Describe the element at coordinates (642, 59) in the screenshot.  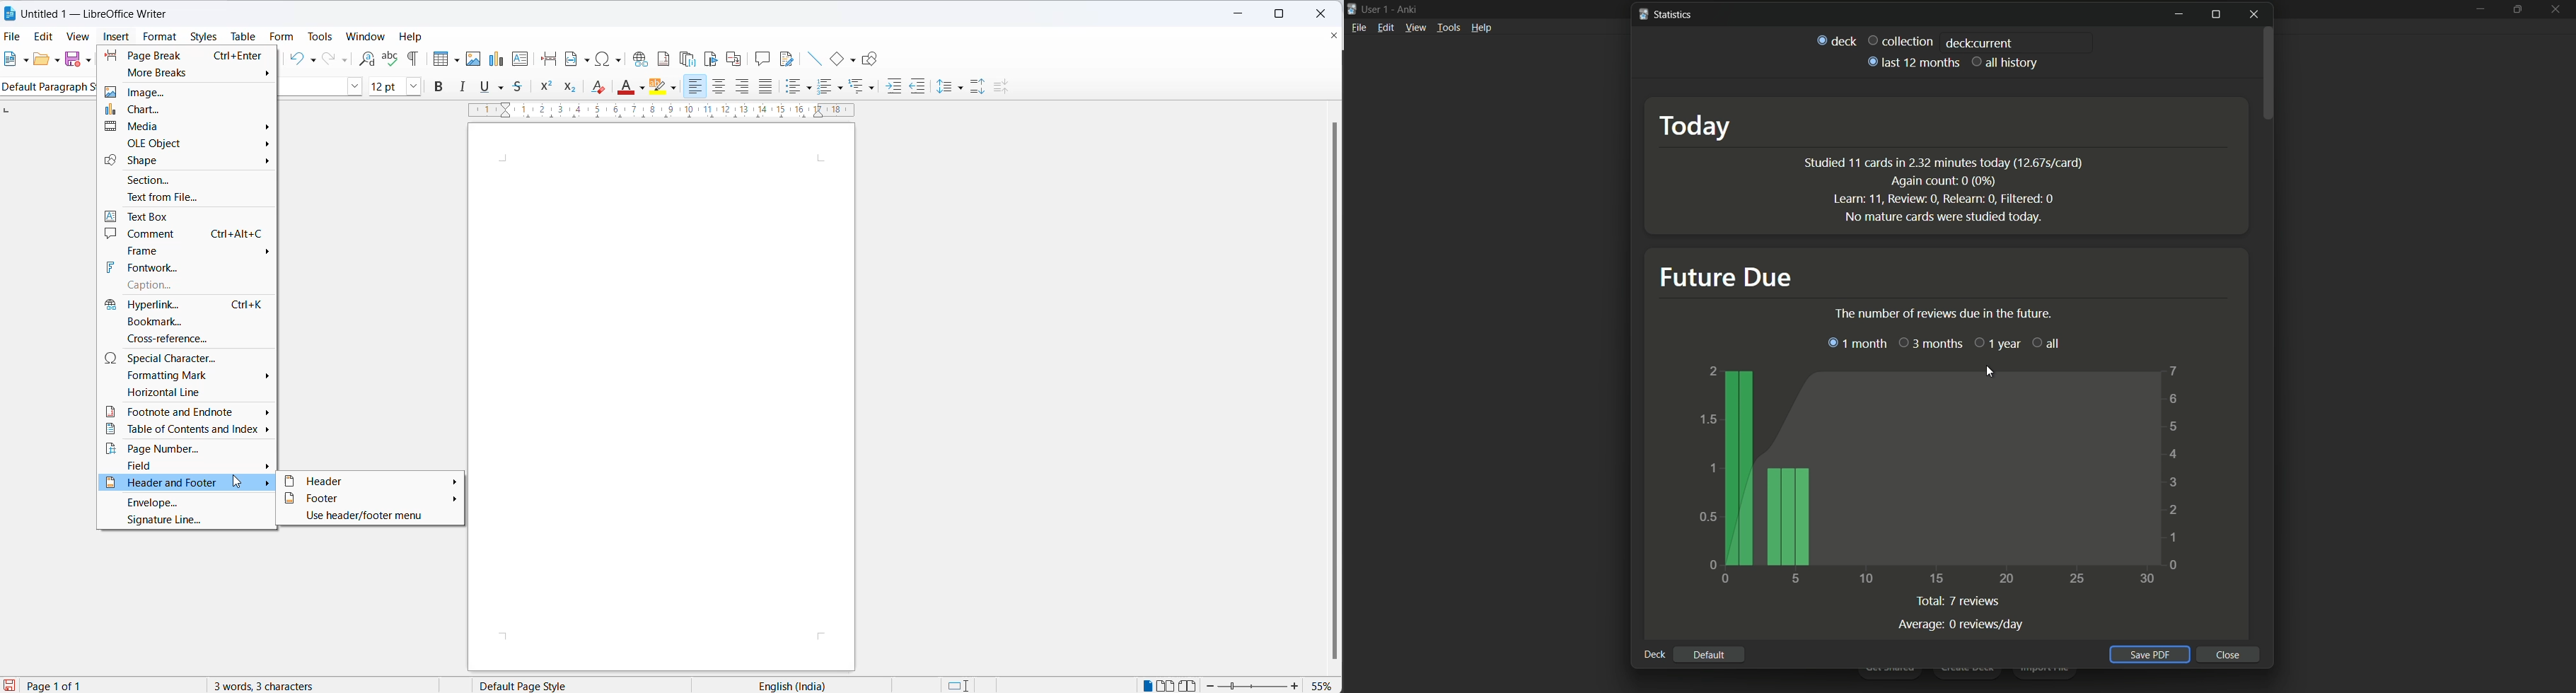
I see `insert hyperlinks` at that location.